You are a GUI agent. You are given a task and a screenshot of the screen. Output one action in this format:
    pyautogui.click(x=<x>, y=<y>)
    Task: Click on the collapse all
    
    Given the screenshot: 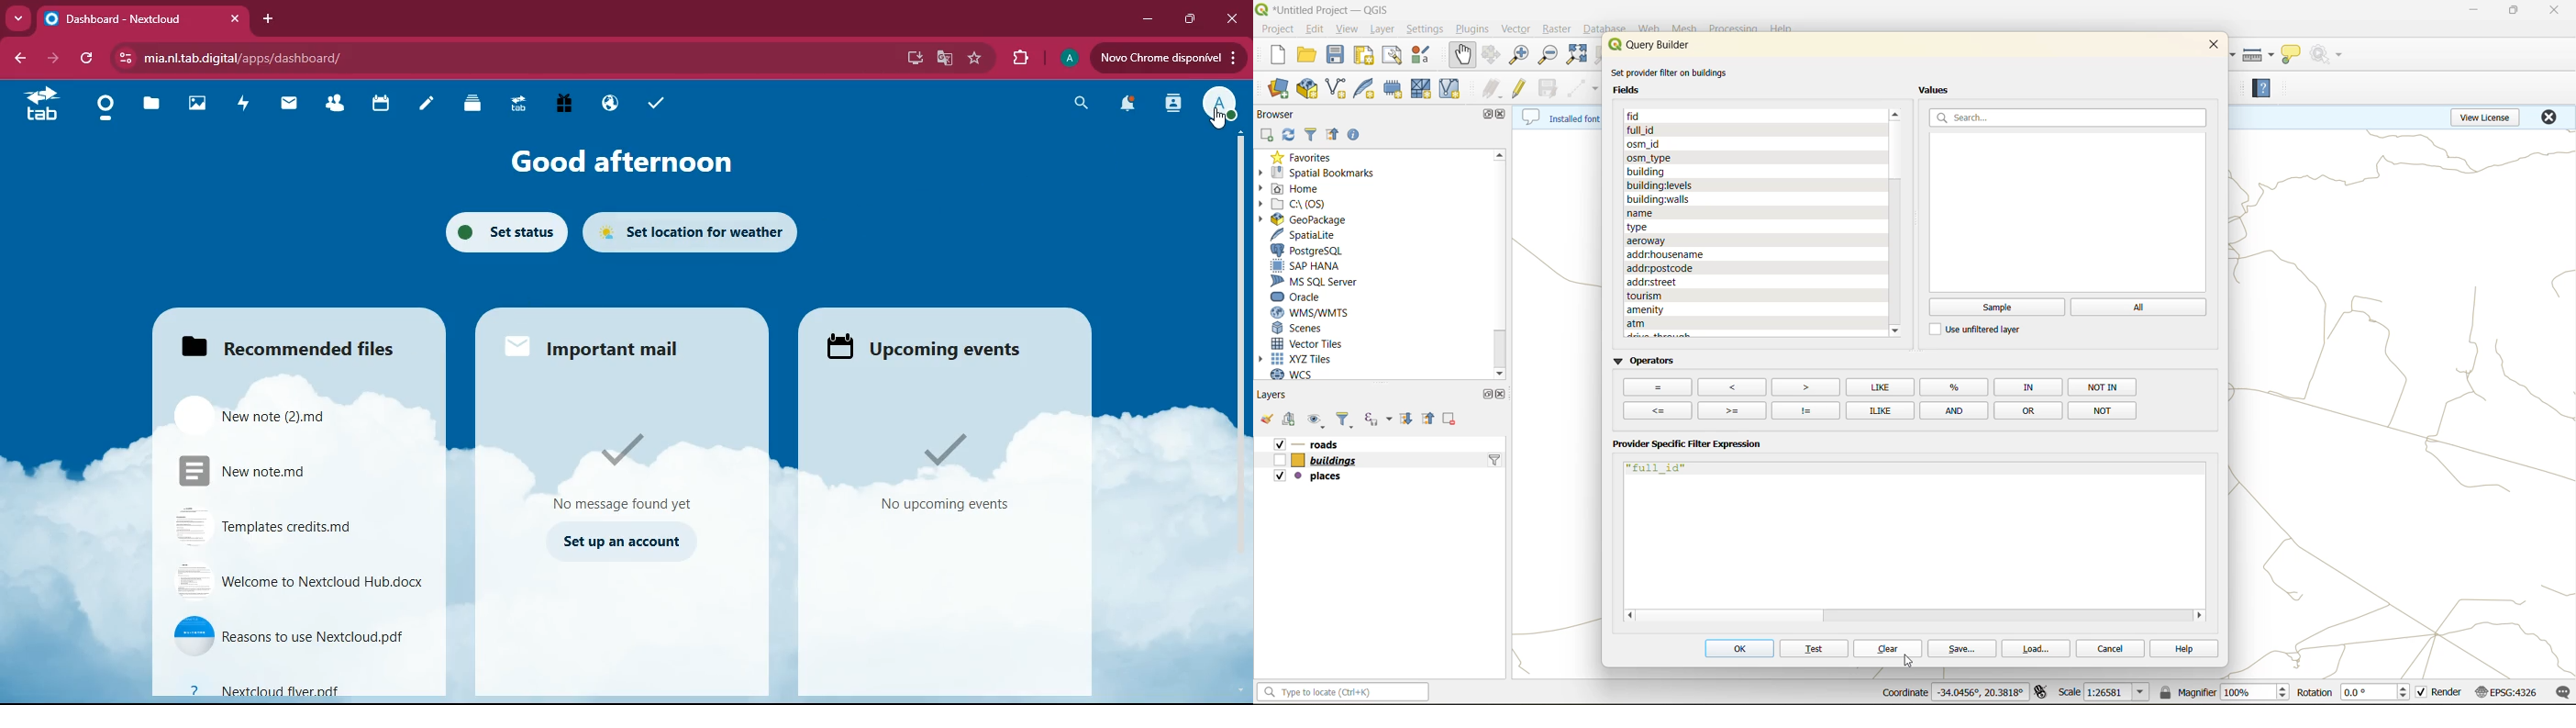 What is the action you would take?
    pyautogui.click(x=1428, y=417)
    